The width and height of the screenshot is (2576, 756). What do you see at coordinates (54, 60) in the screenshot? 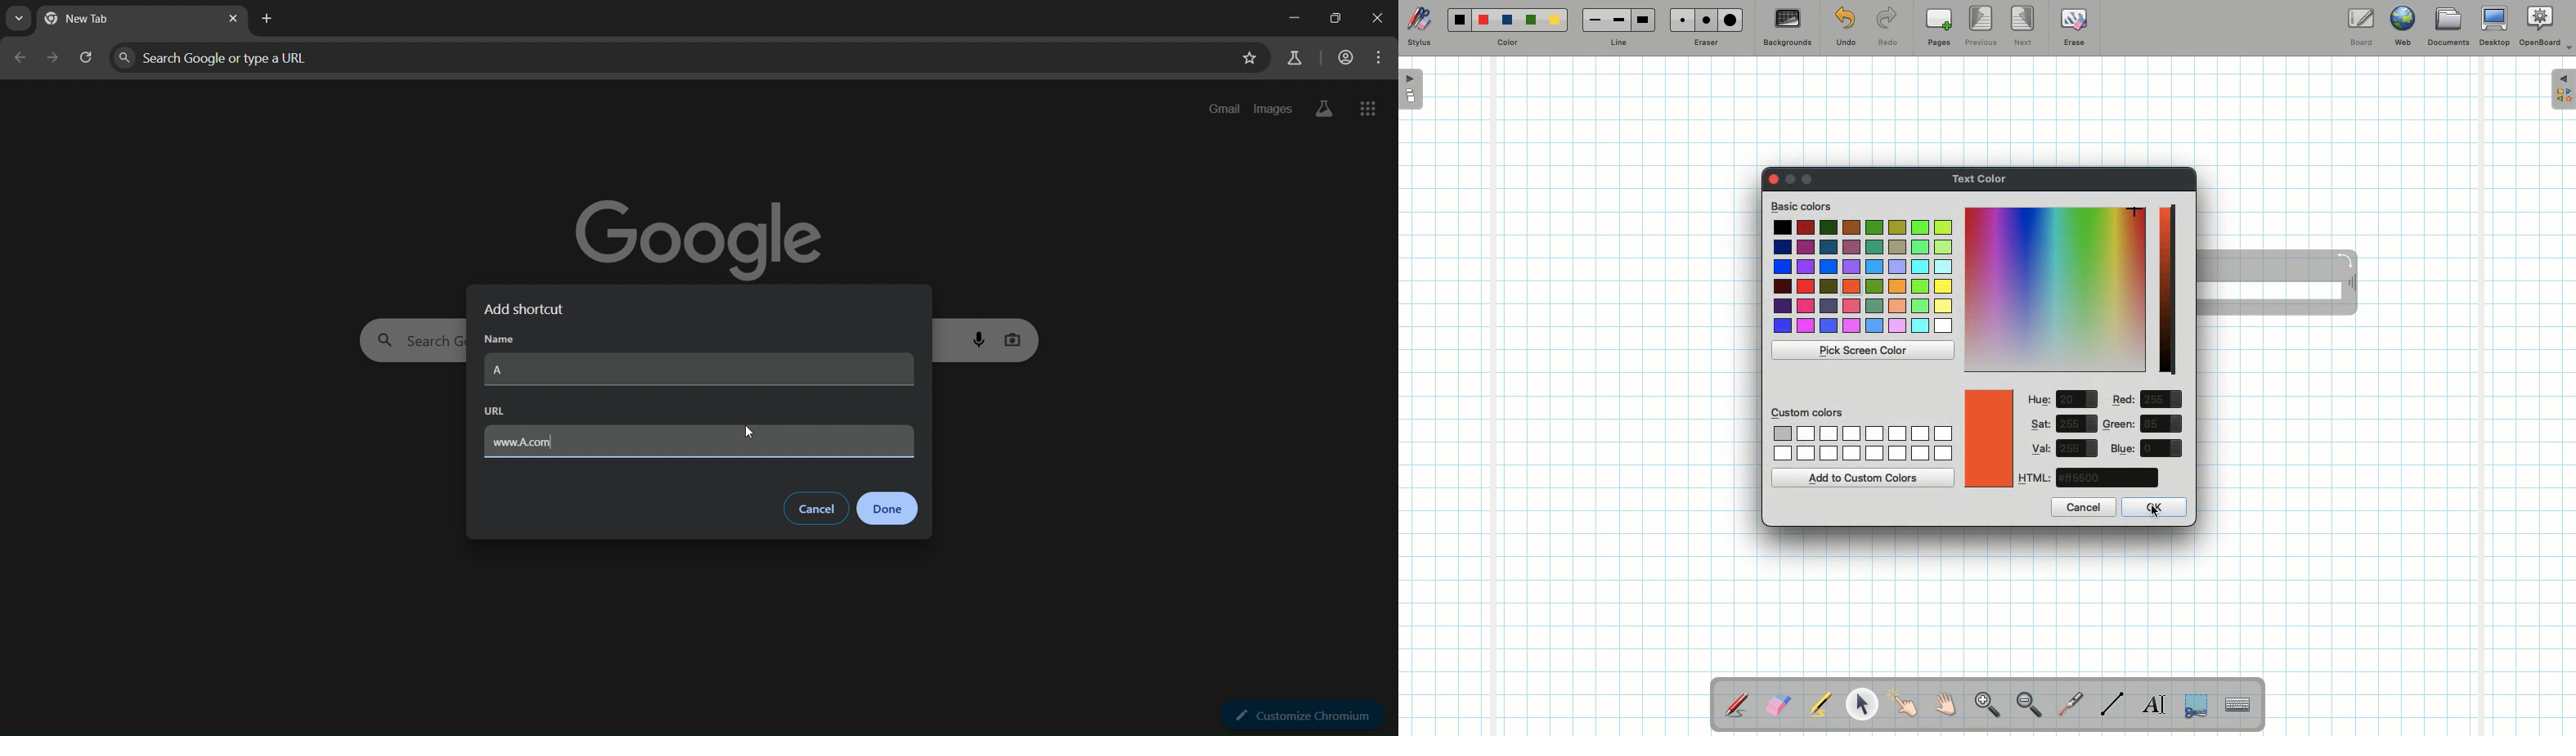
I see `go forward one page` at bounding box center [54, 60].